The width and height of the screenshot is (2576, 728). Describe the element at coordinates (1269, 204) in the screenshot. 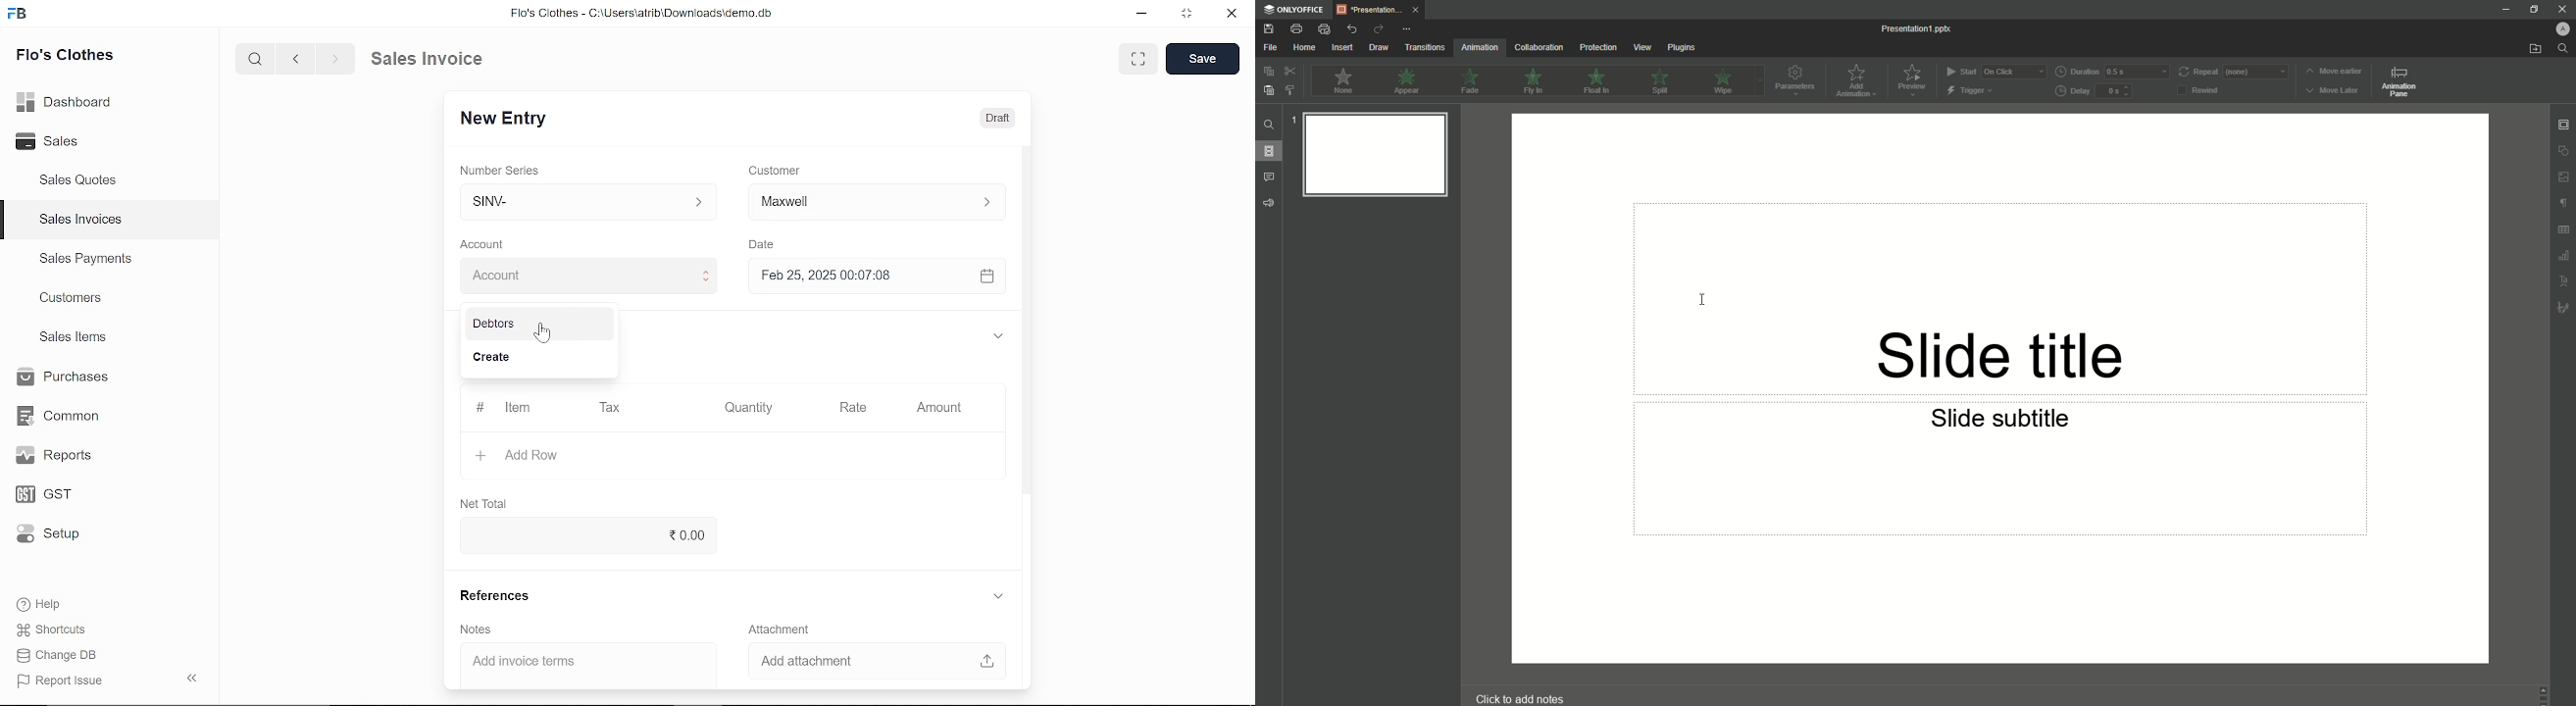

I see `Feedback` at that location.